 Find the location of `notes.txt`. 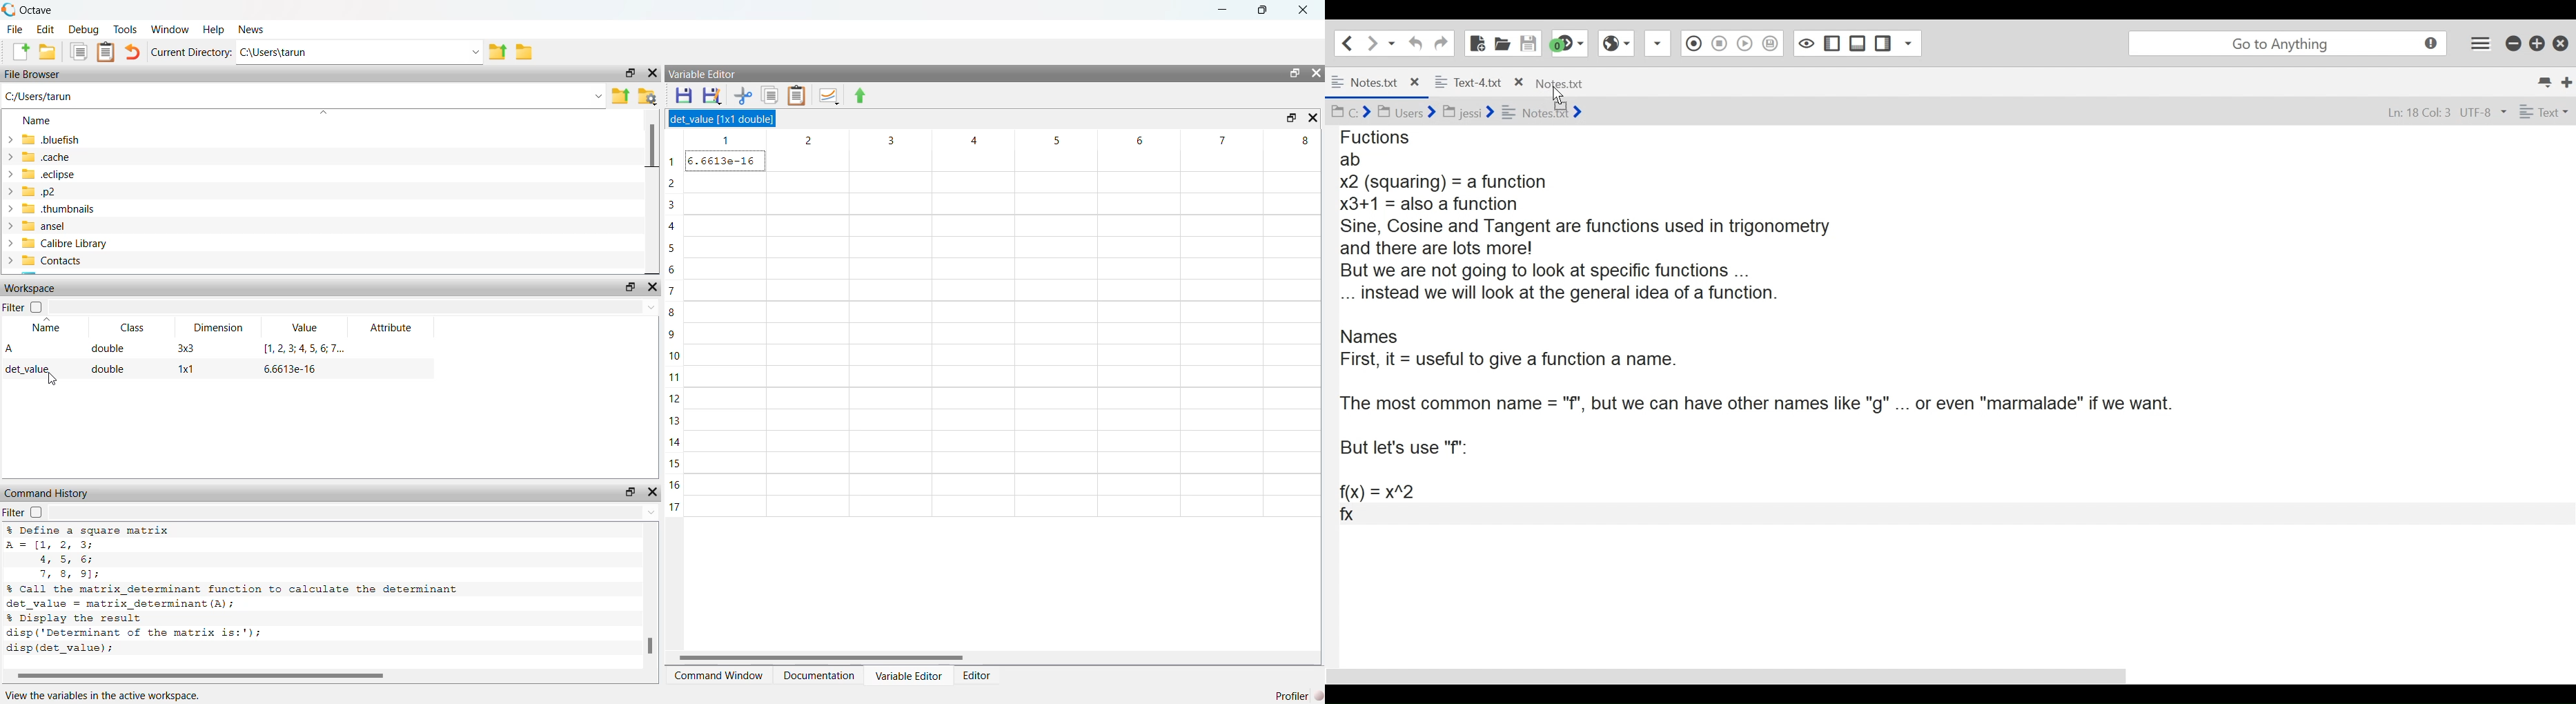

notes.txt is located at coordinates (1366, 80).